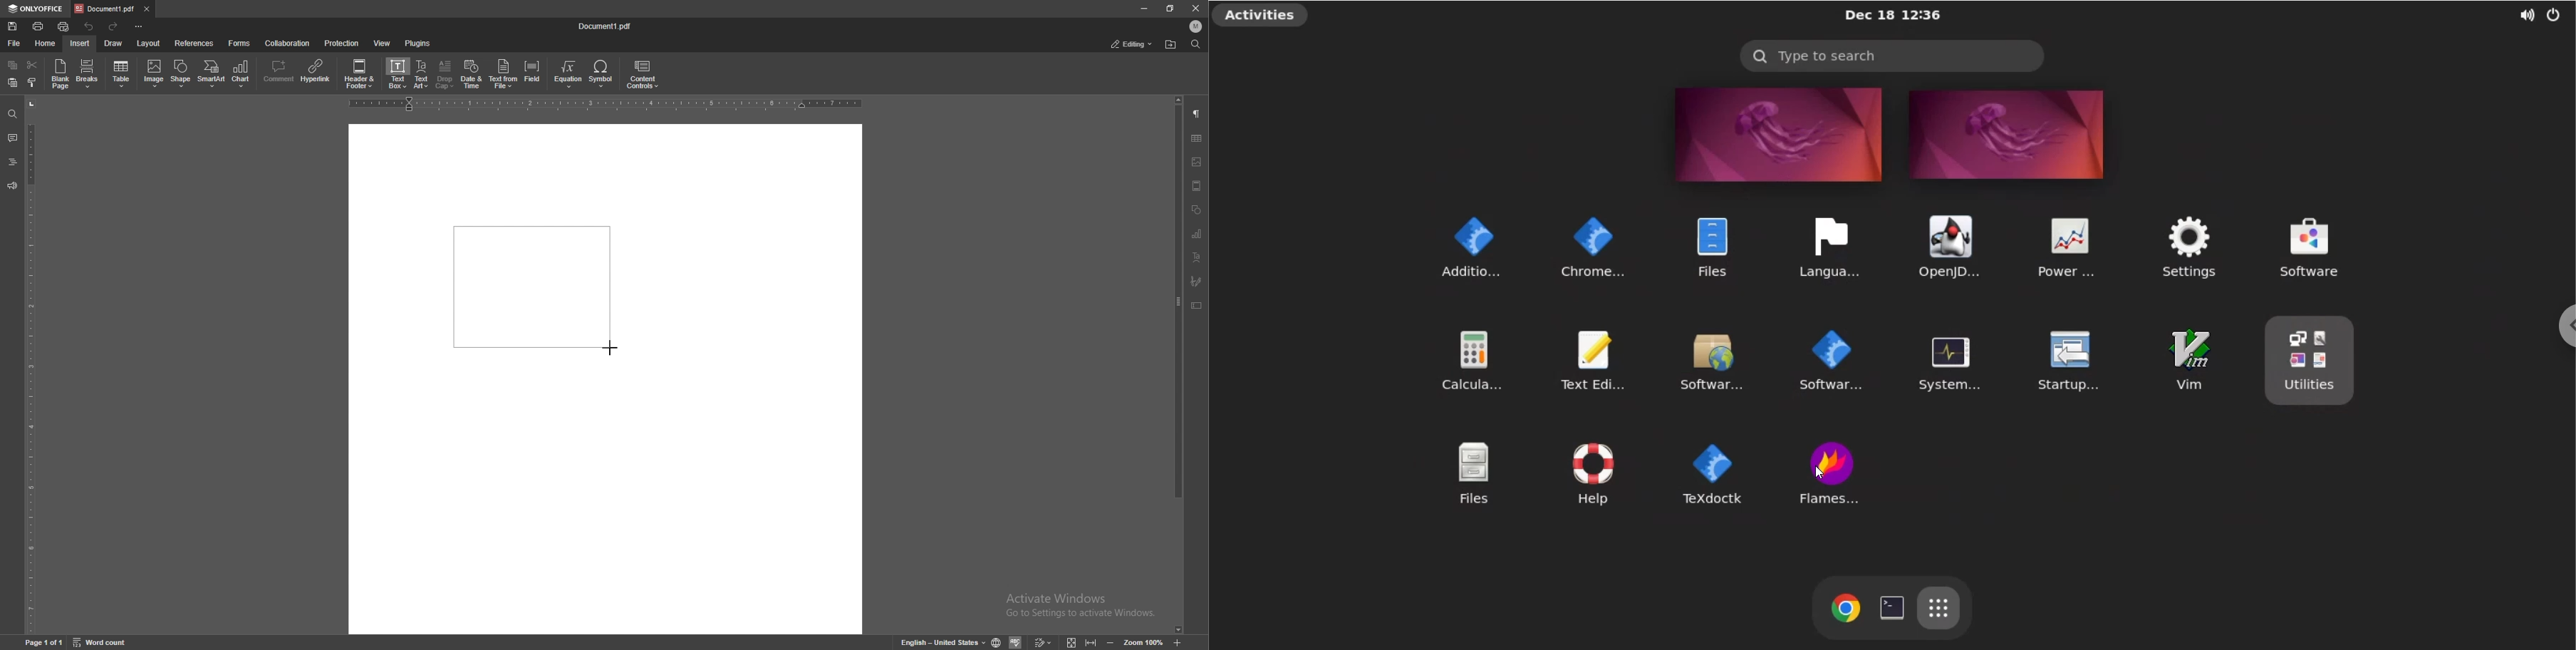 The height and width of the screenshot is (672, 2576). What do you see at coordinates (317, 71) in the screenshot?
I see `hyperlink` at bounding box center [317, 71].